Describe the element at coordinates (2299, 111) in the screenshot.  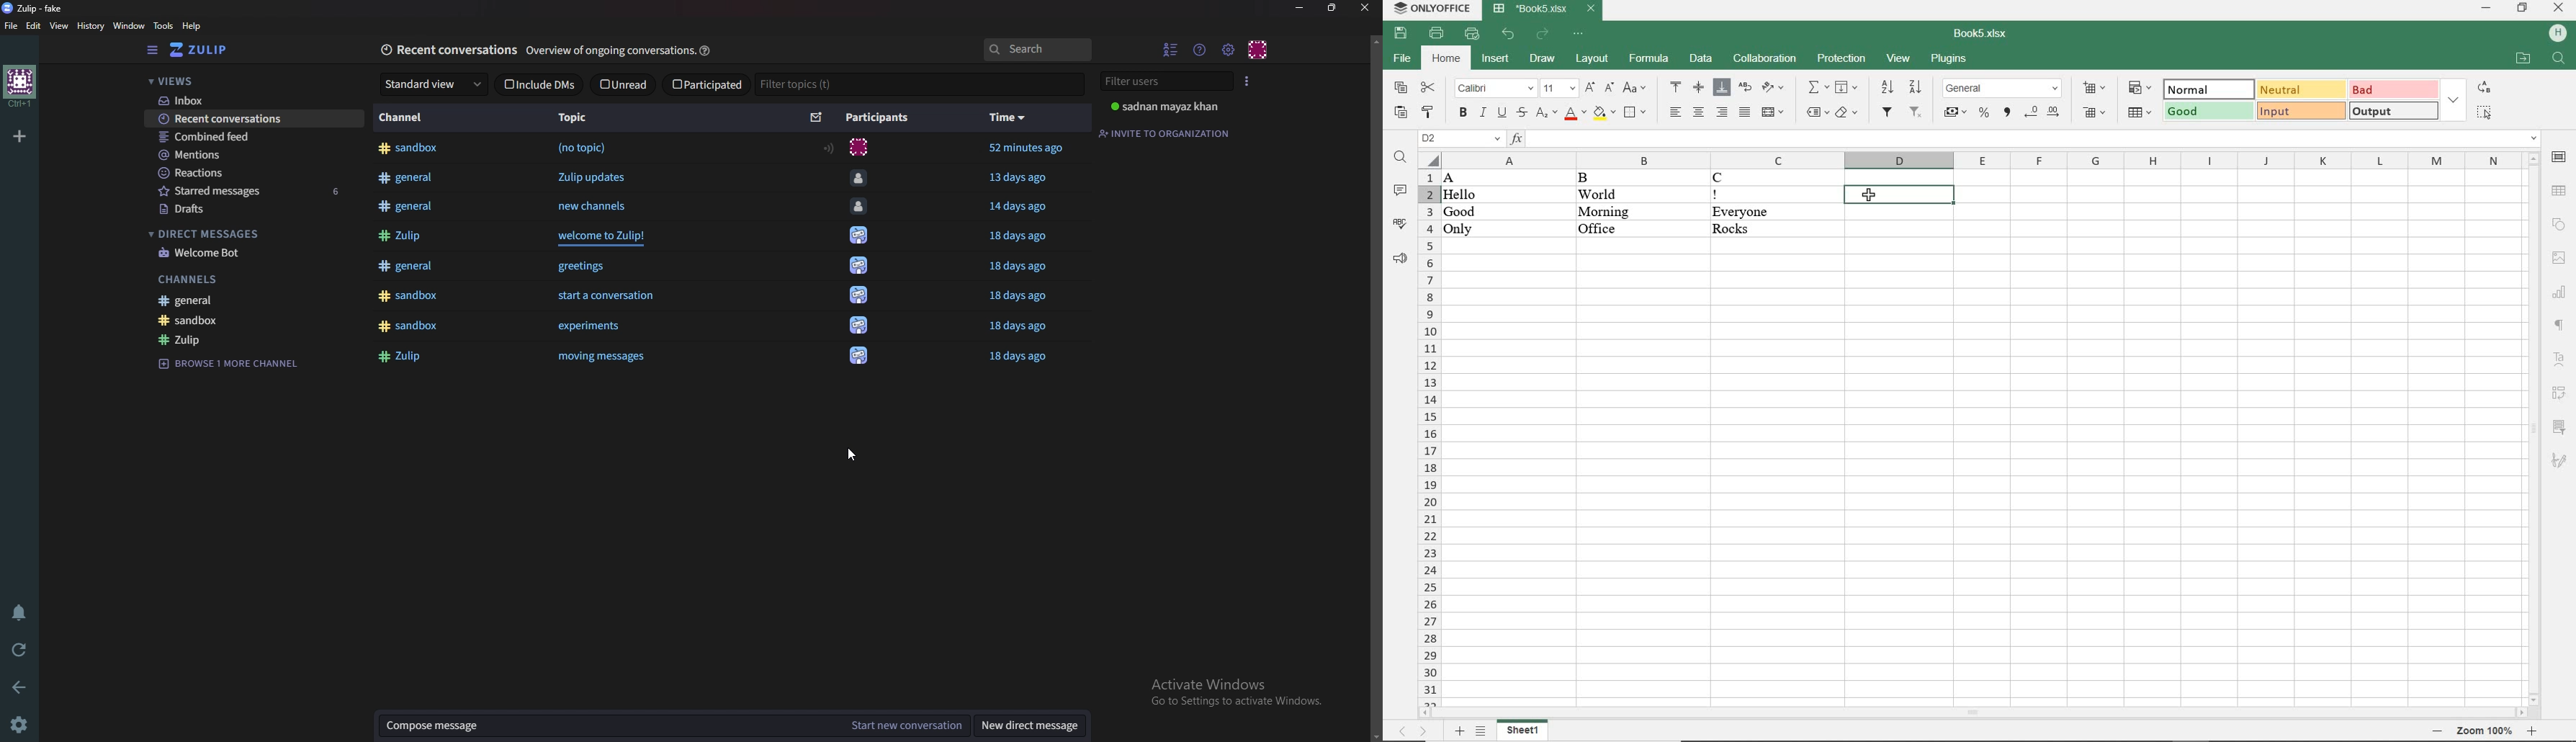
I see `INPUT` at that location.